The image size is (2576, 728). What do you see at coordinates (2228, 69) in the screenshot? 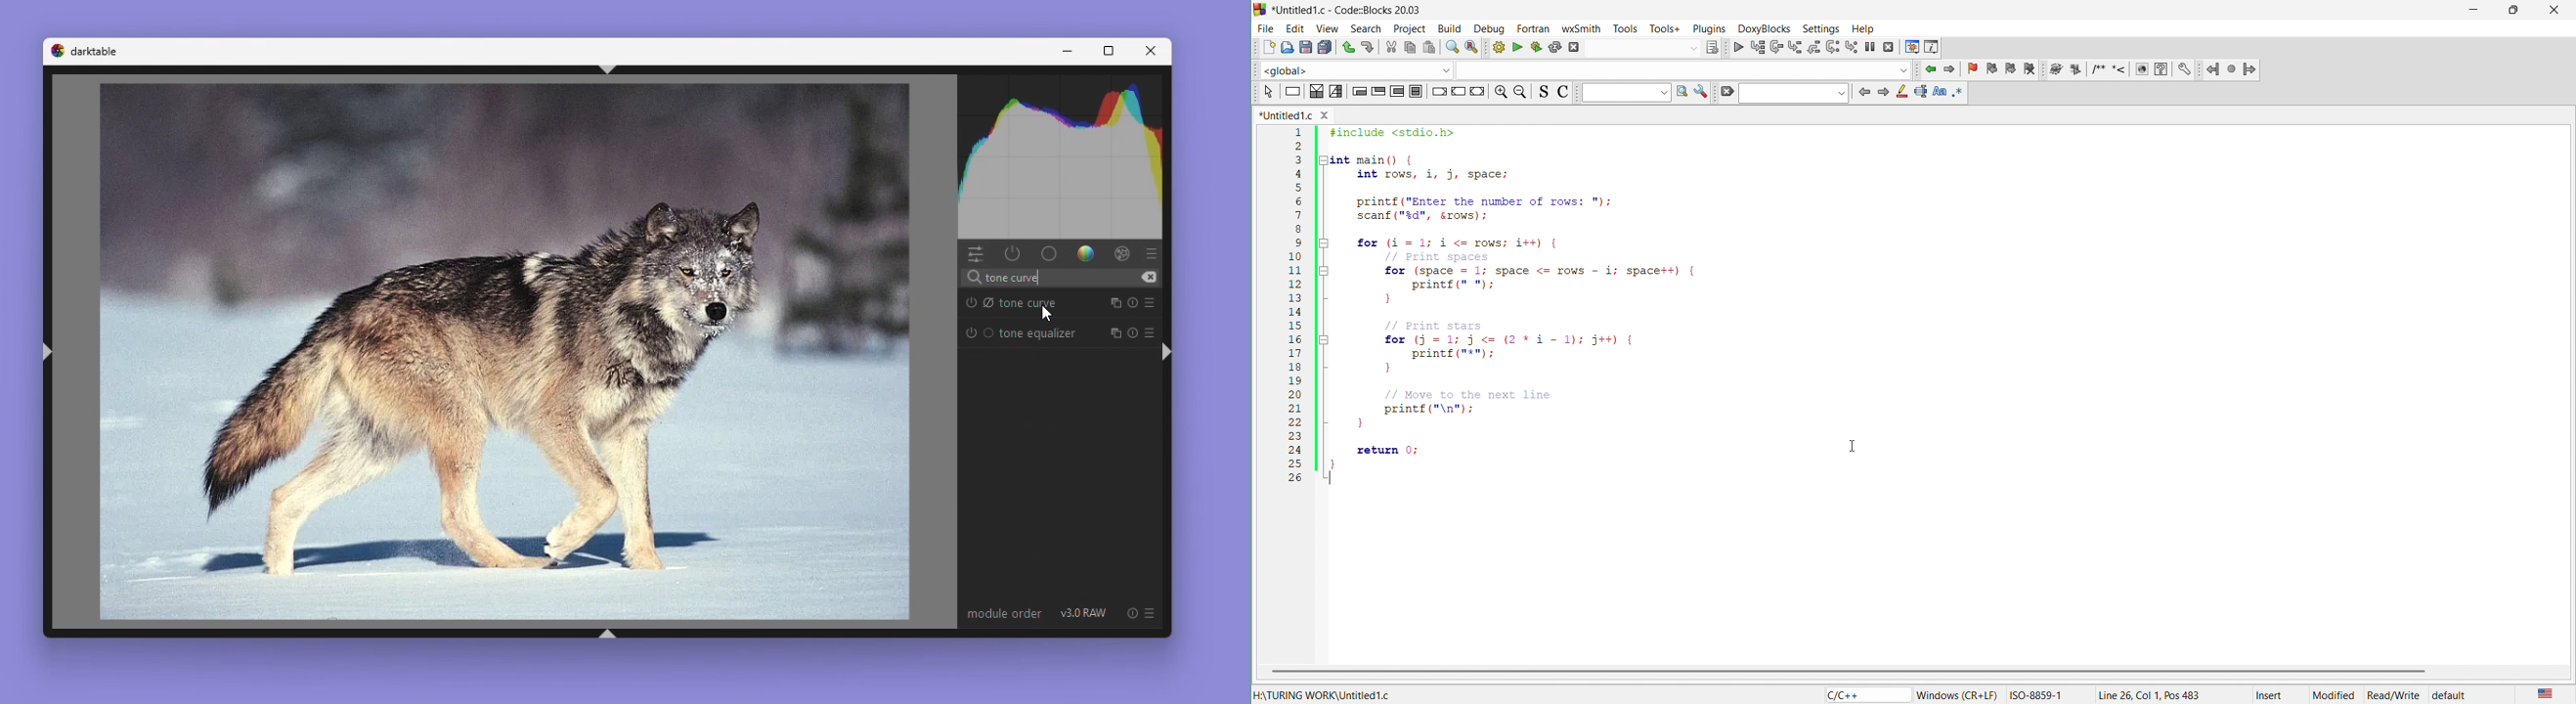
I see `jump icon` at bounding box center [2228, 69].